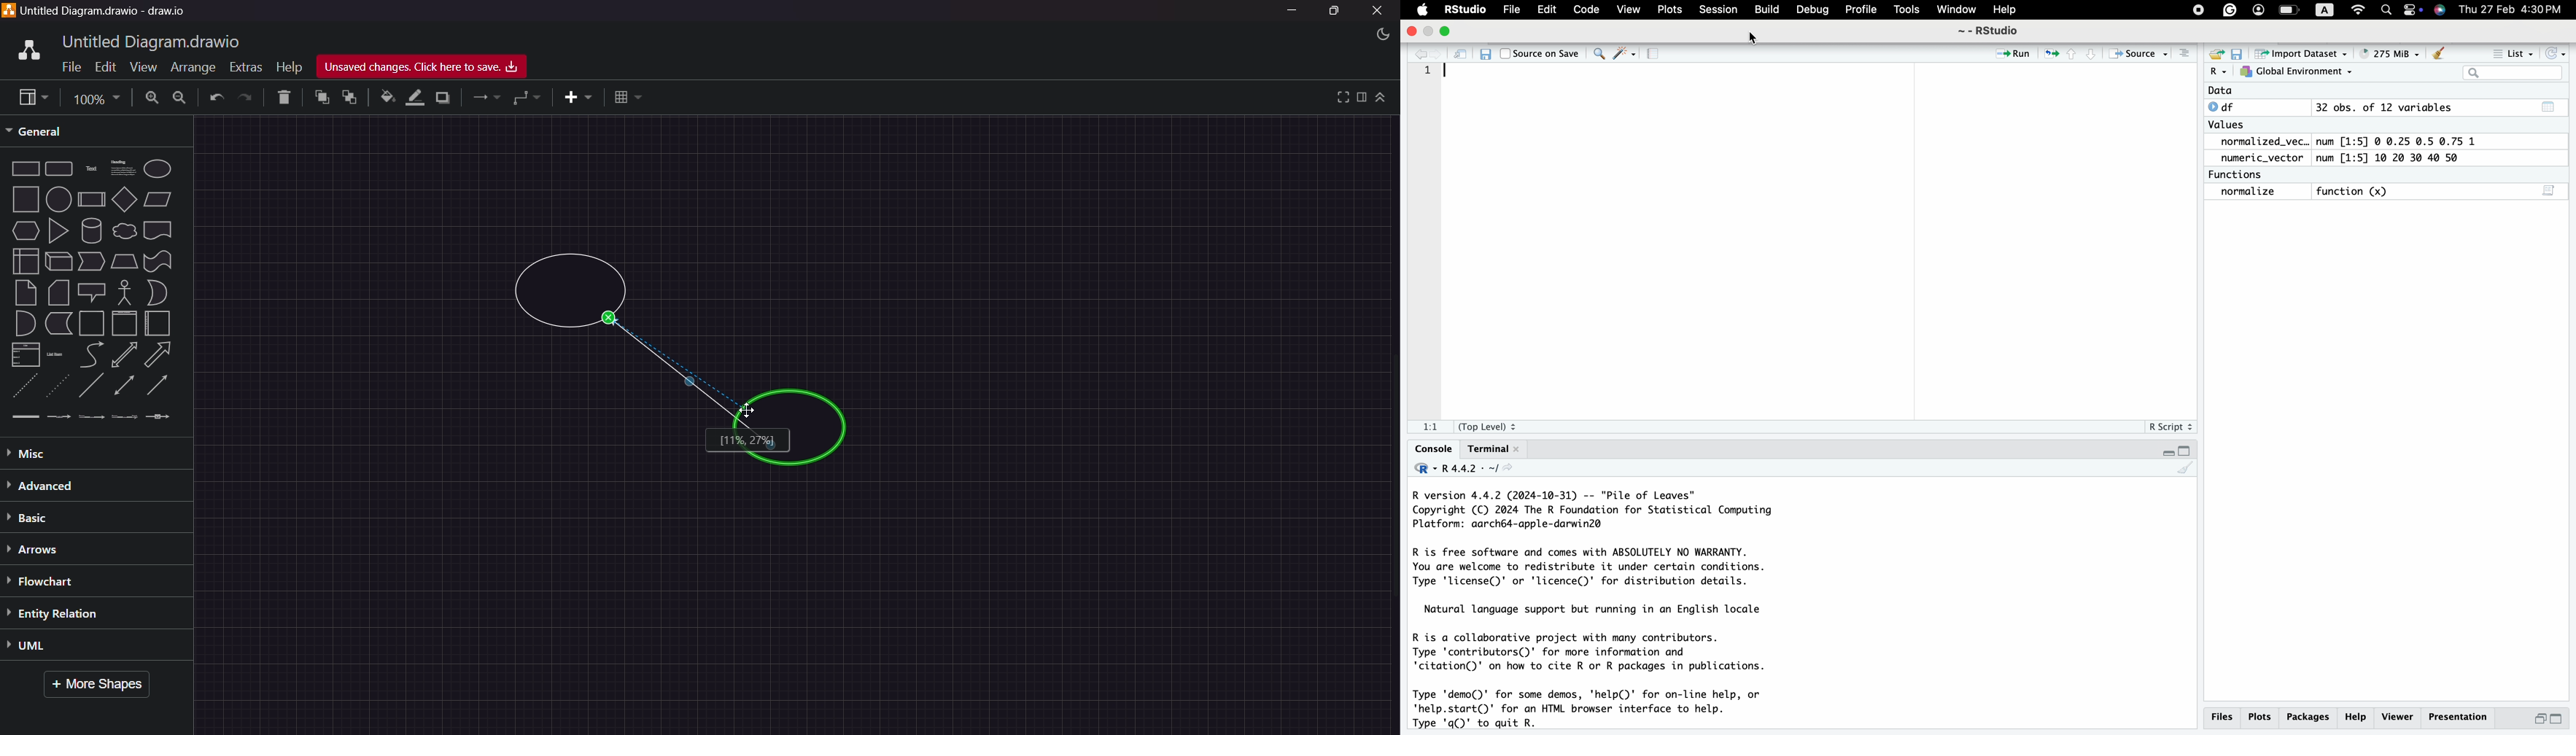 The image size is (2576, 756). What do you see at coordinates (2138, 53) in the screenshot?
I see `source` at bounding box center [2138, 53].